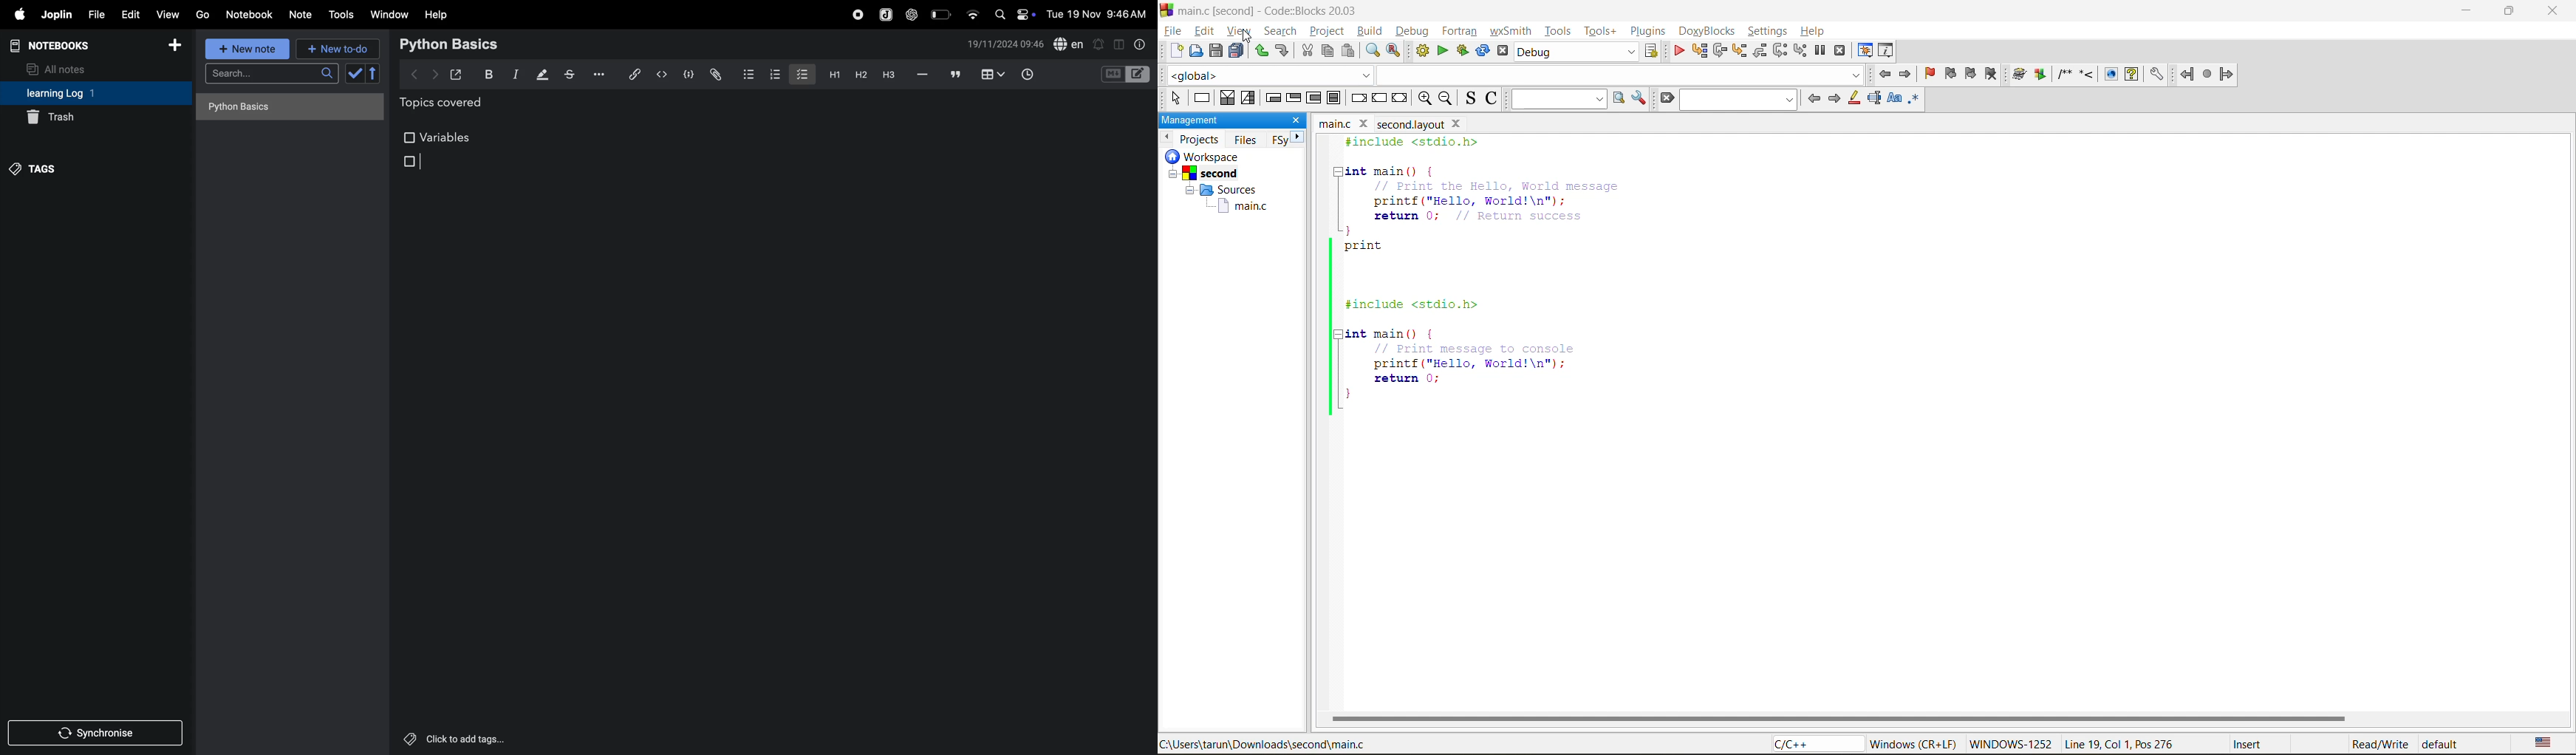 This screenshot has width=2576, height=756. Describe the element at coordinates (437, 14) in the screenshot. I see `help` at that location.